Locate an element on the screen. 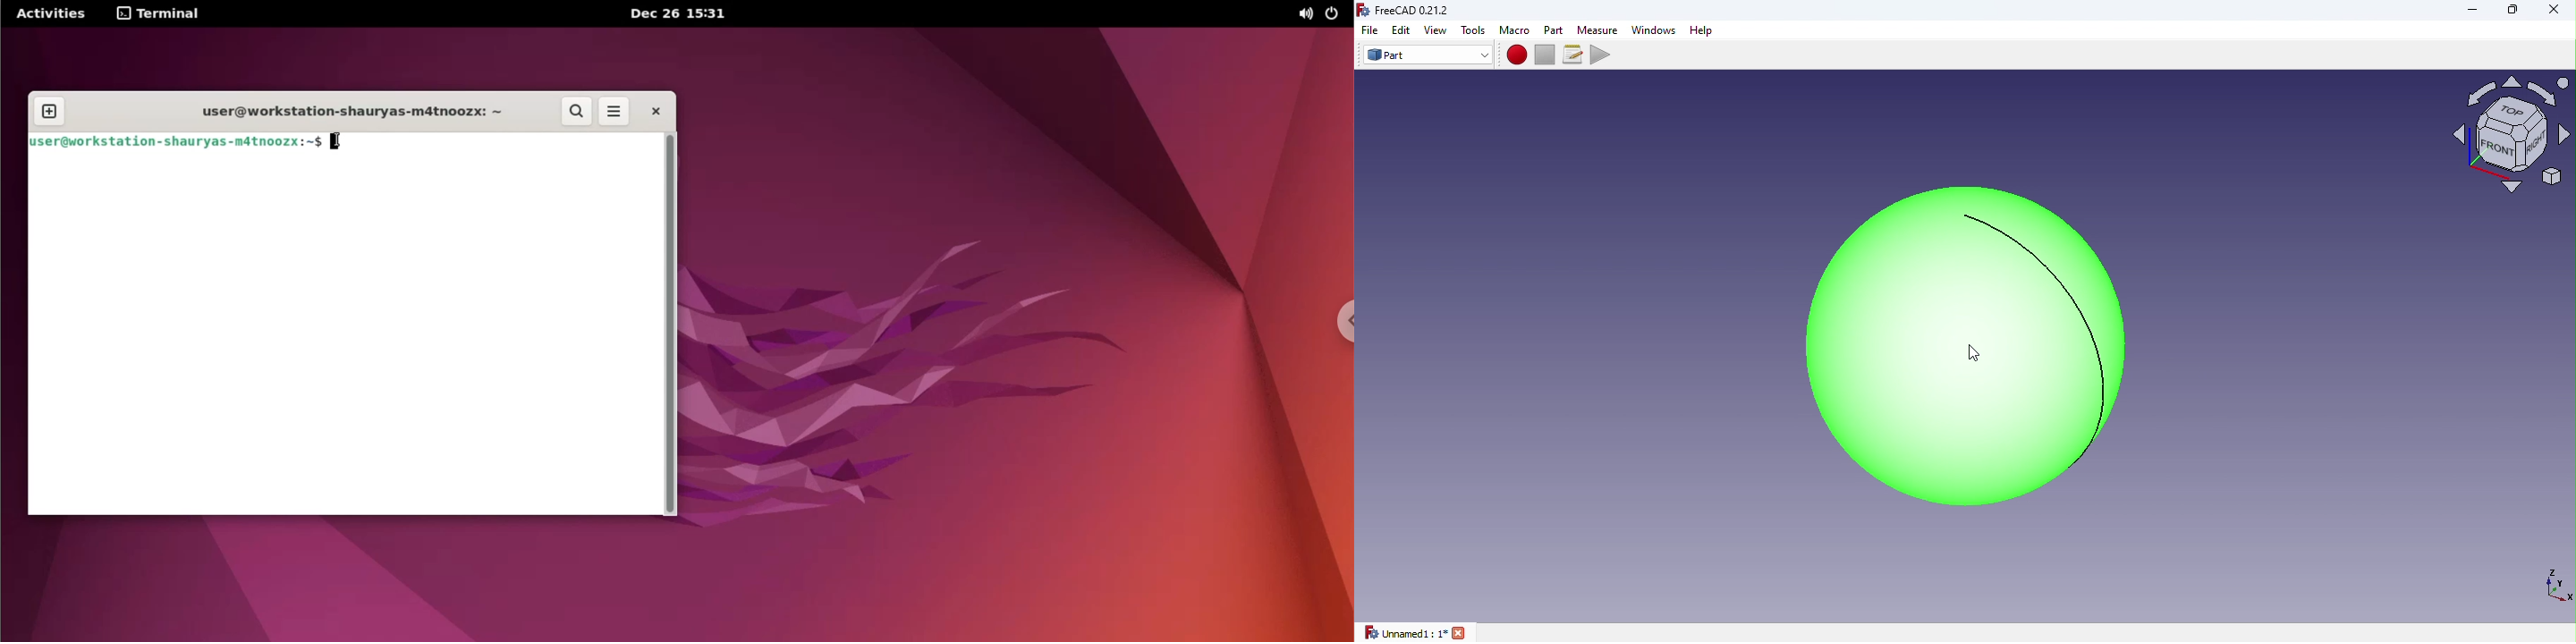  more options is located at coordinates (615, 112).